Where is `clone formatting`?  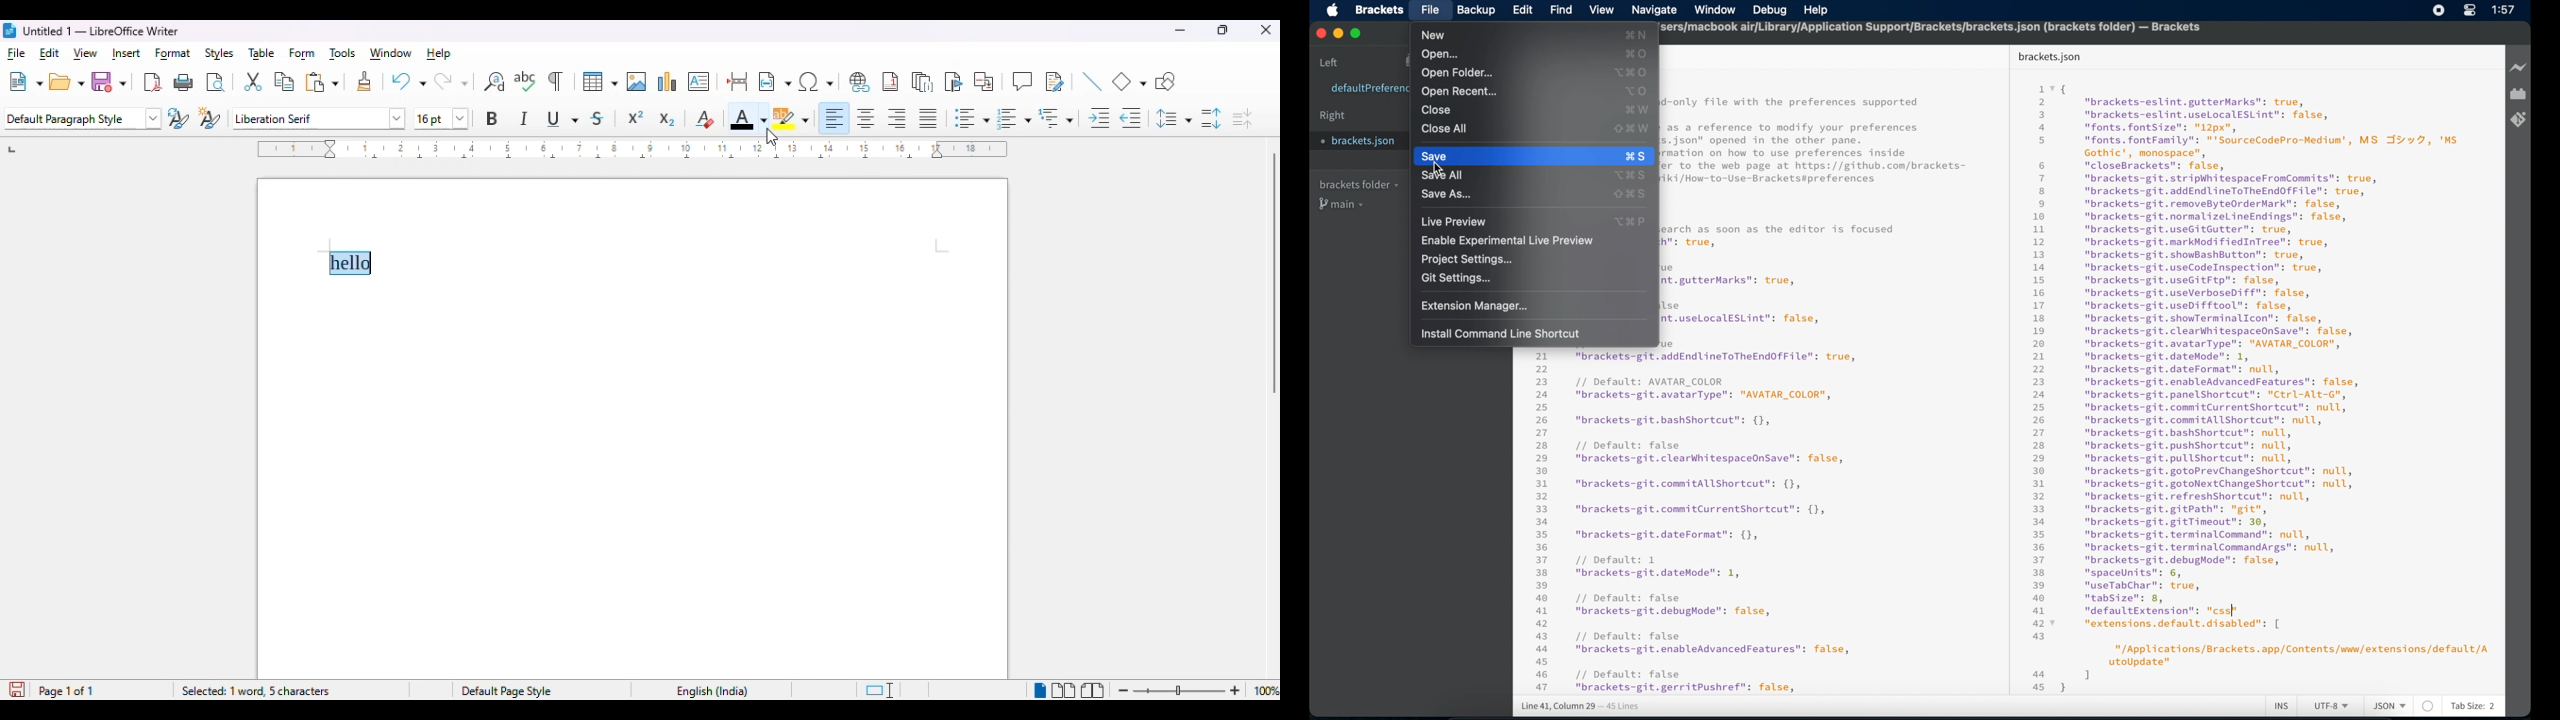
clone formatting is located at coordinates (365, 82).